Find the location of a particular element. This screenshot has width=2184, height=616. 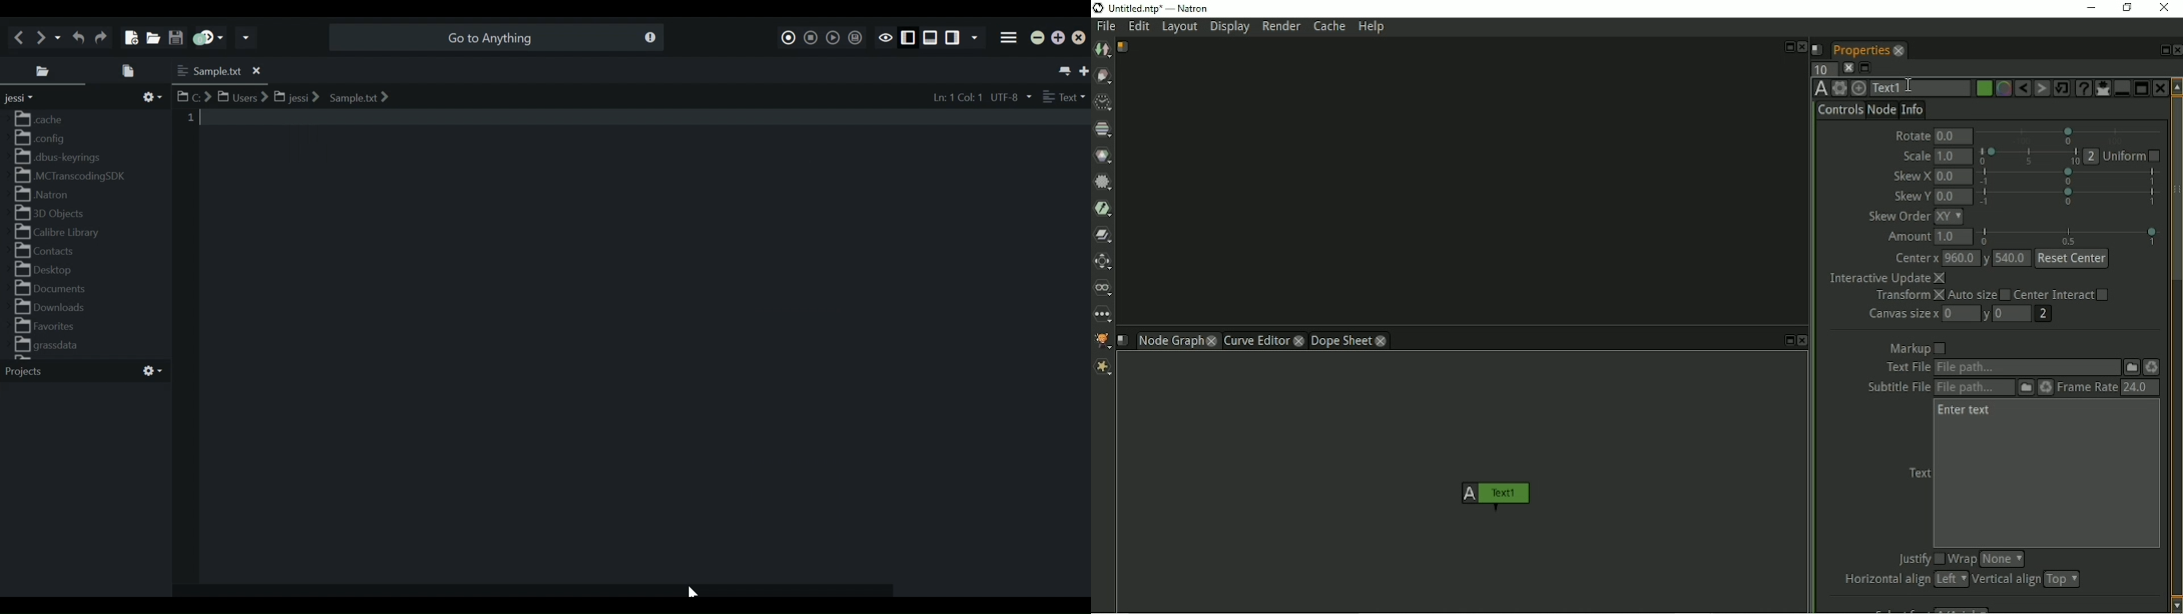

minimize is located at coordinates (1038, 38).